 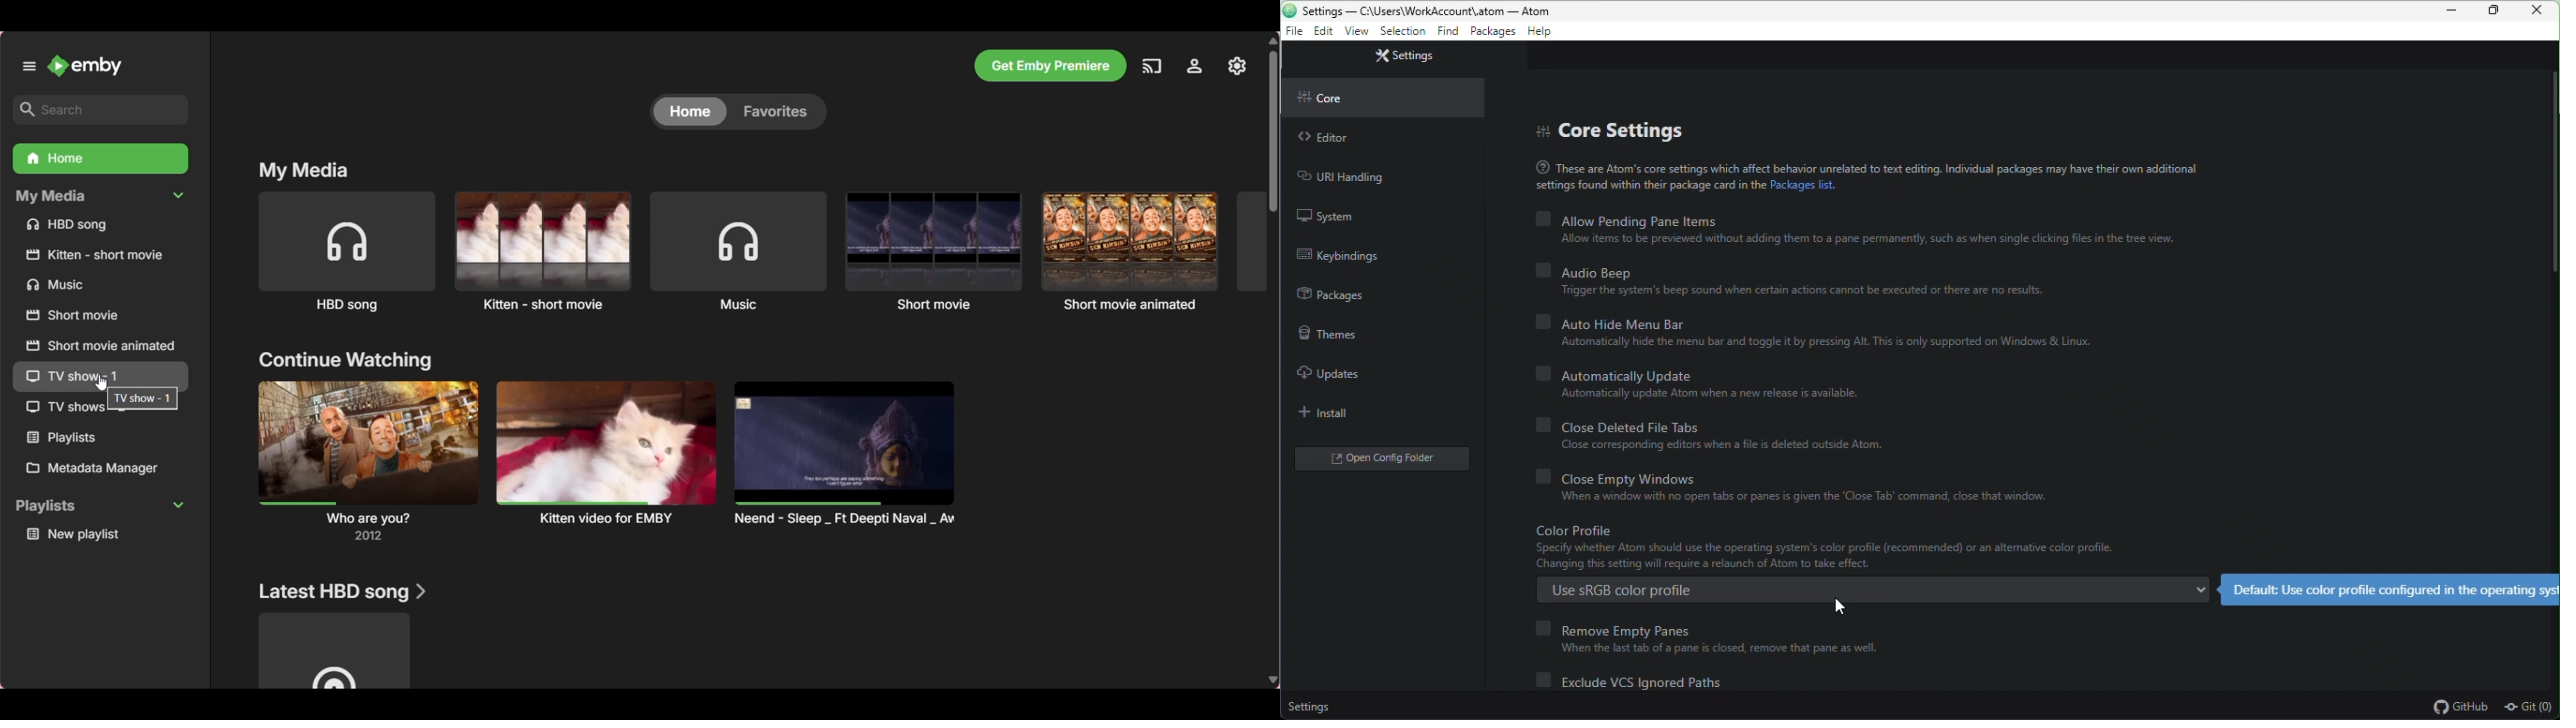 I want to click on Audio beep, so click(x=1791, y=283).